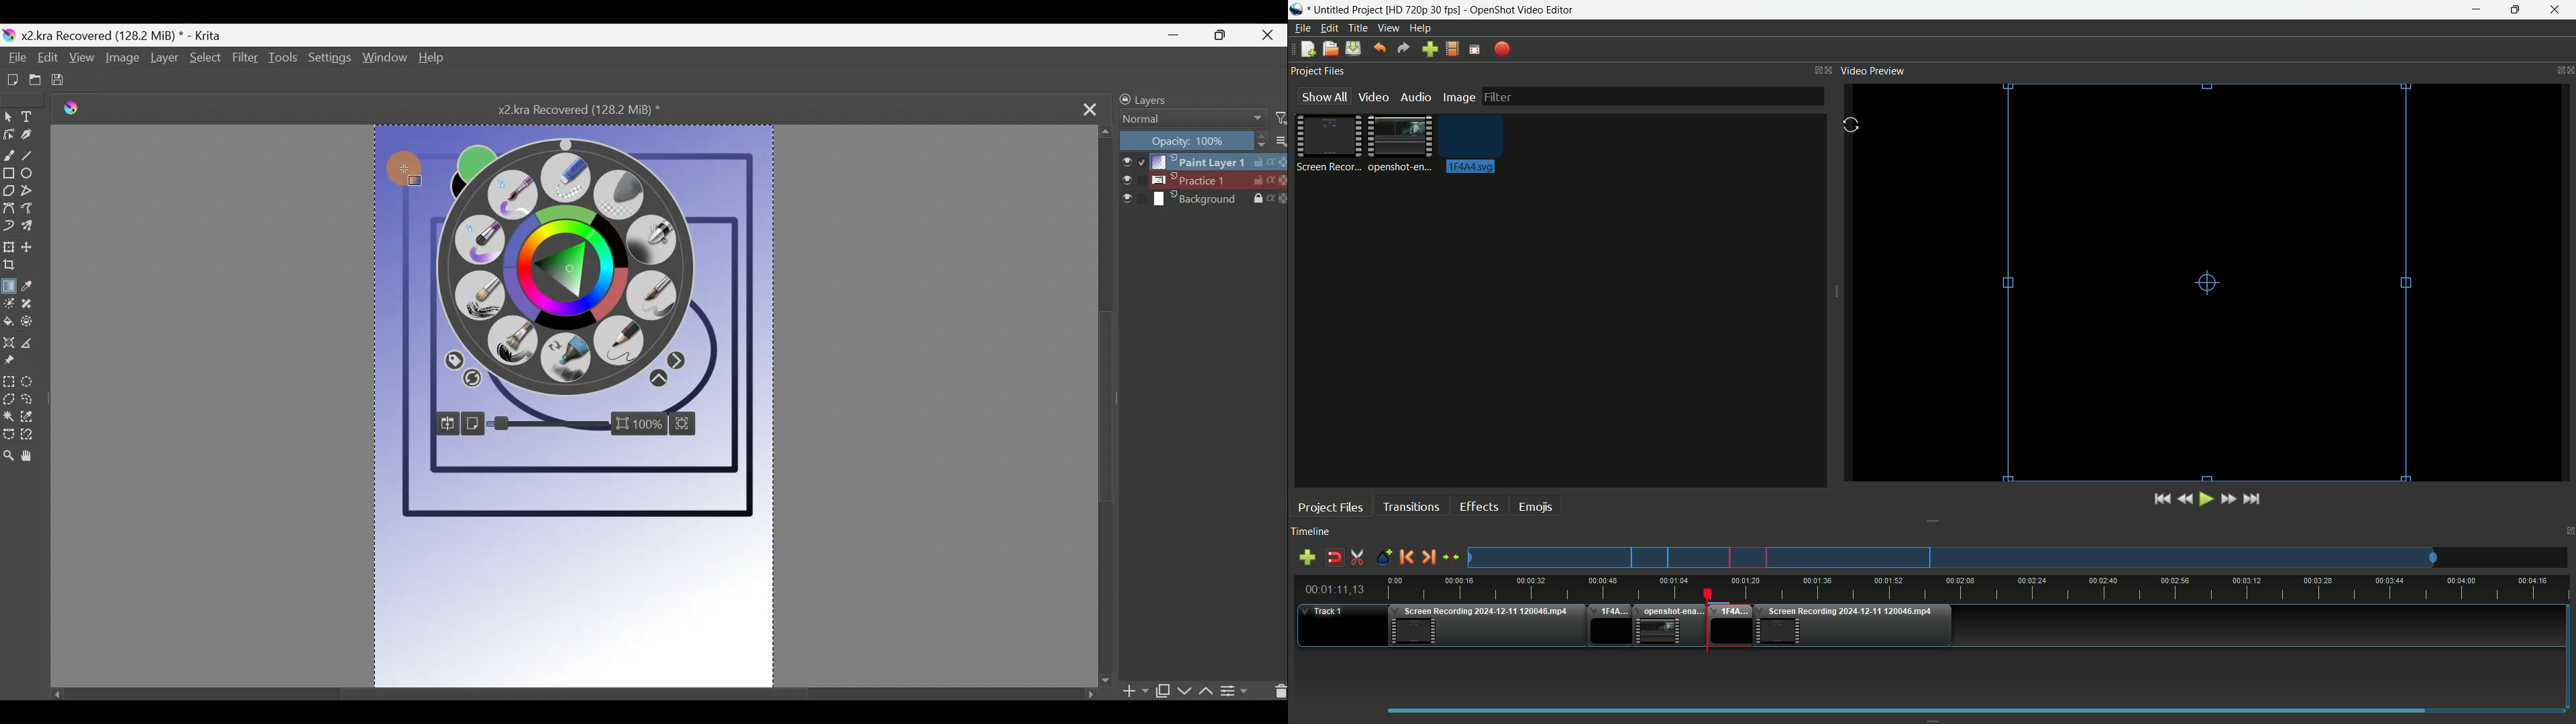 This screenshot has height=728, width=2576. Describe the element at coordinates (245, 64) in the screenshot. I see `Filter` at that location.